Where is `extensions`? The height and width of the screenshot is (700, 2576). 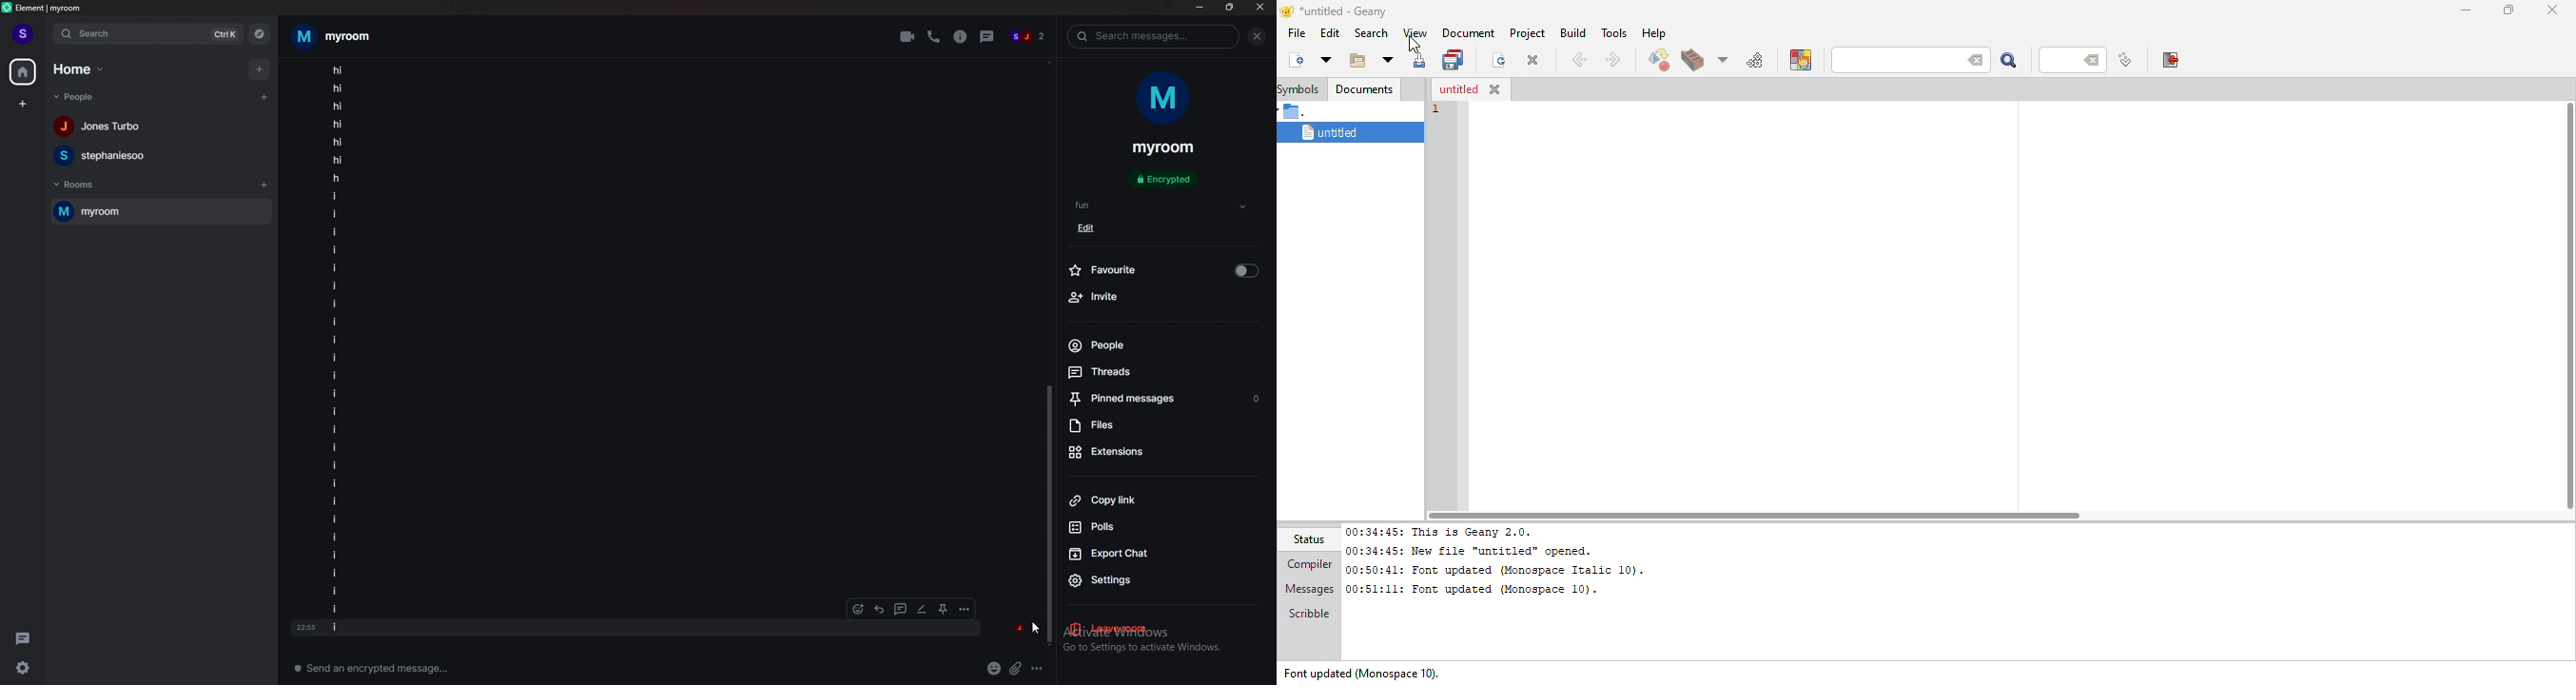 extensions is located at coordinates (1144, 453).